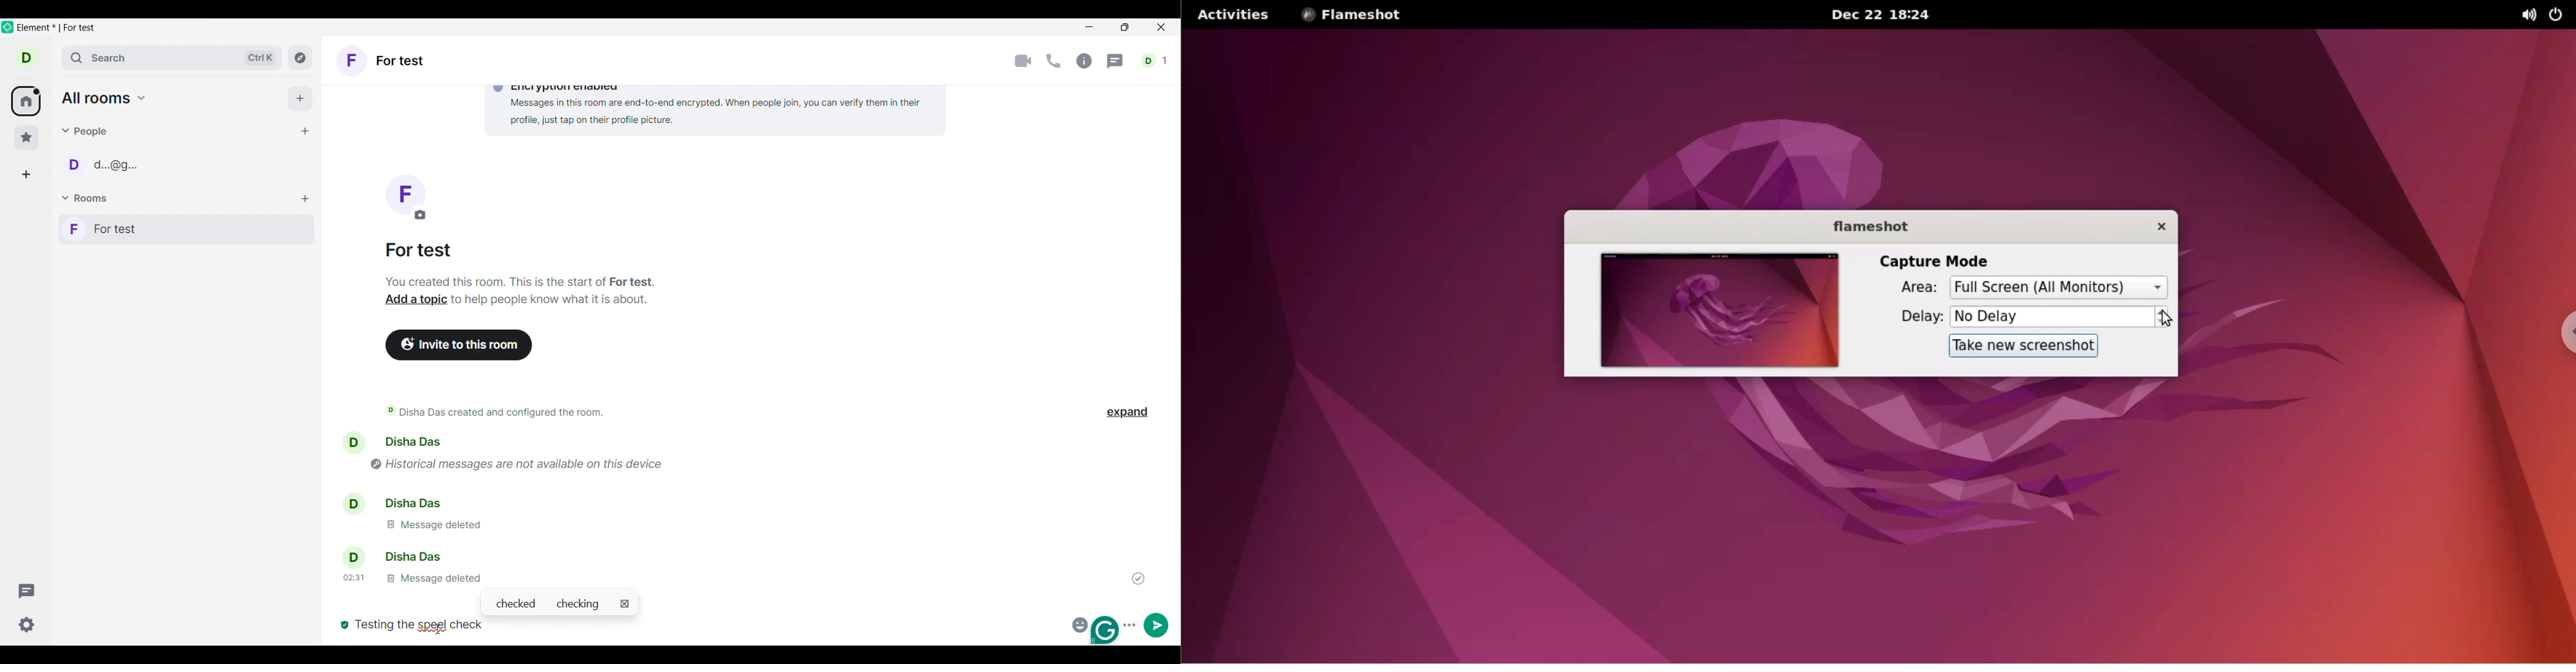  What do you see at coordinates (304, 131) in the screenshot?
I see `Start chat` at bounding box center [304, 131].